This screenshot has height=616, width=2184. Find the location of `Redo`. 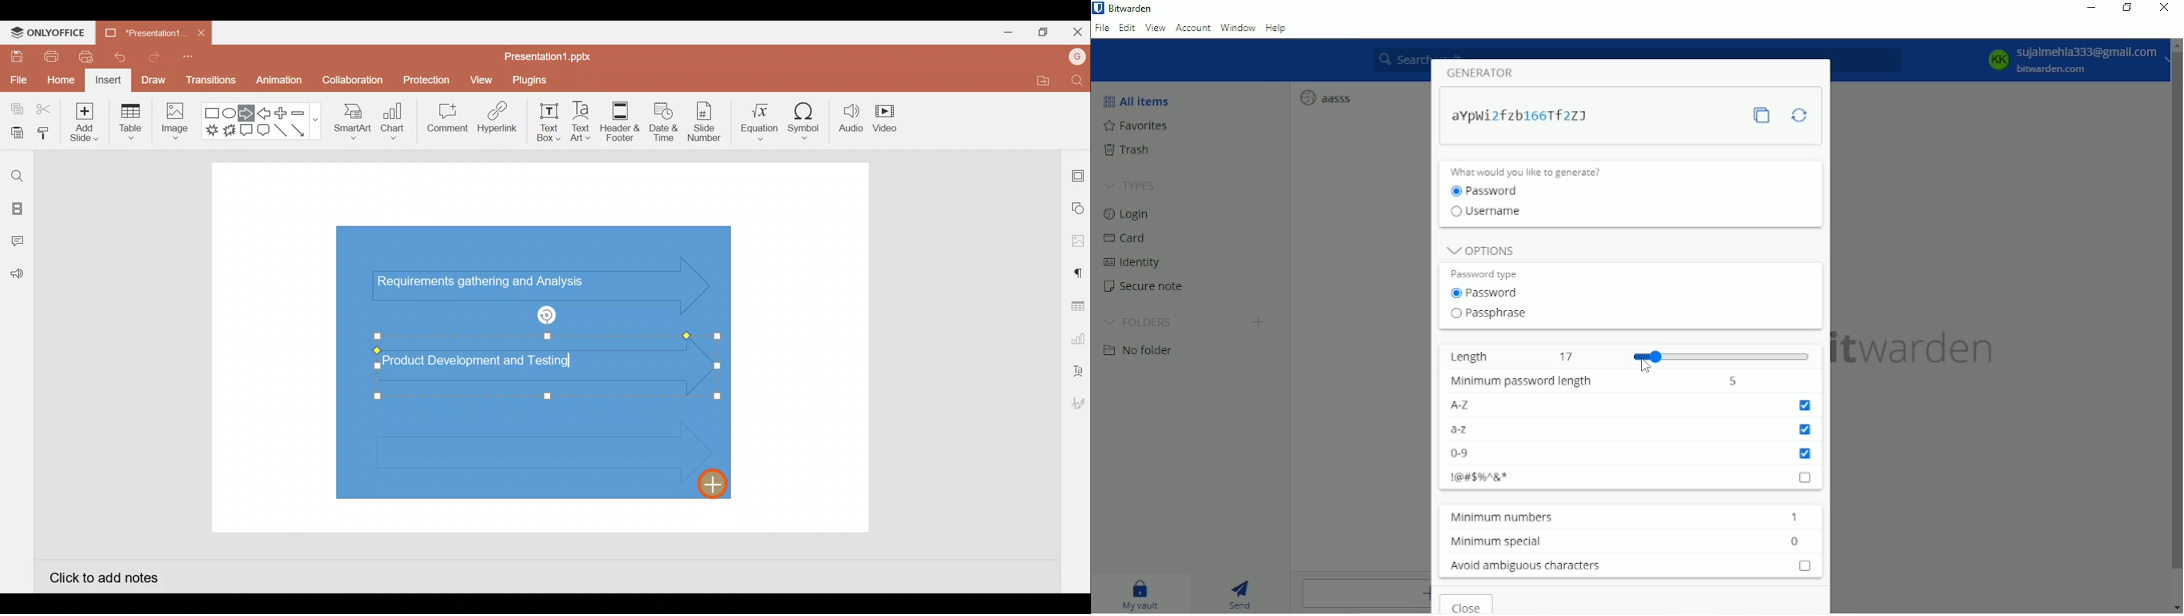

Redo is located at coordinates (150, 56).